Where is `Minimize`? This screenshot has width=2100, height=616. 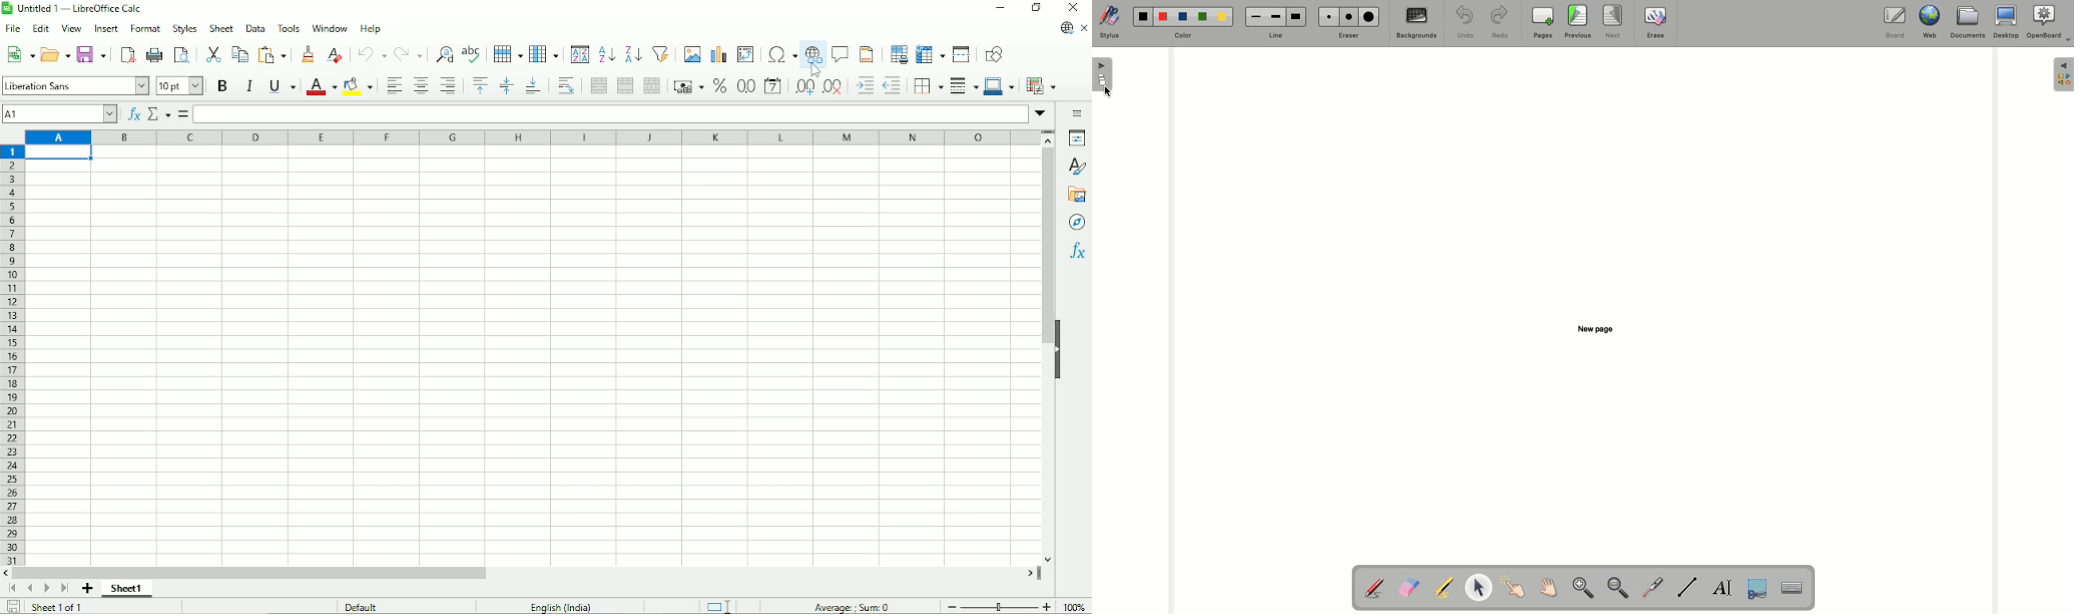 Minimize is located at coordinates (1000, 9).